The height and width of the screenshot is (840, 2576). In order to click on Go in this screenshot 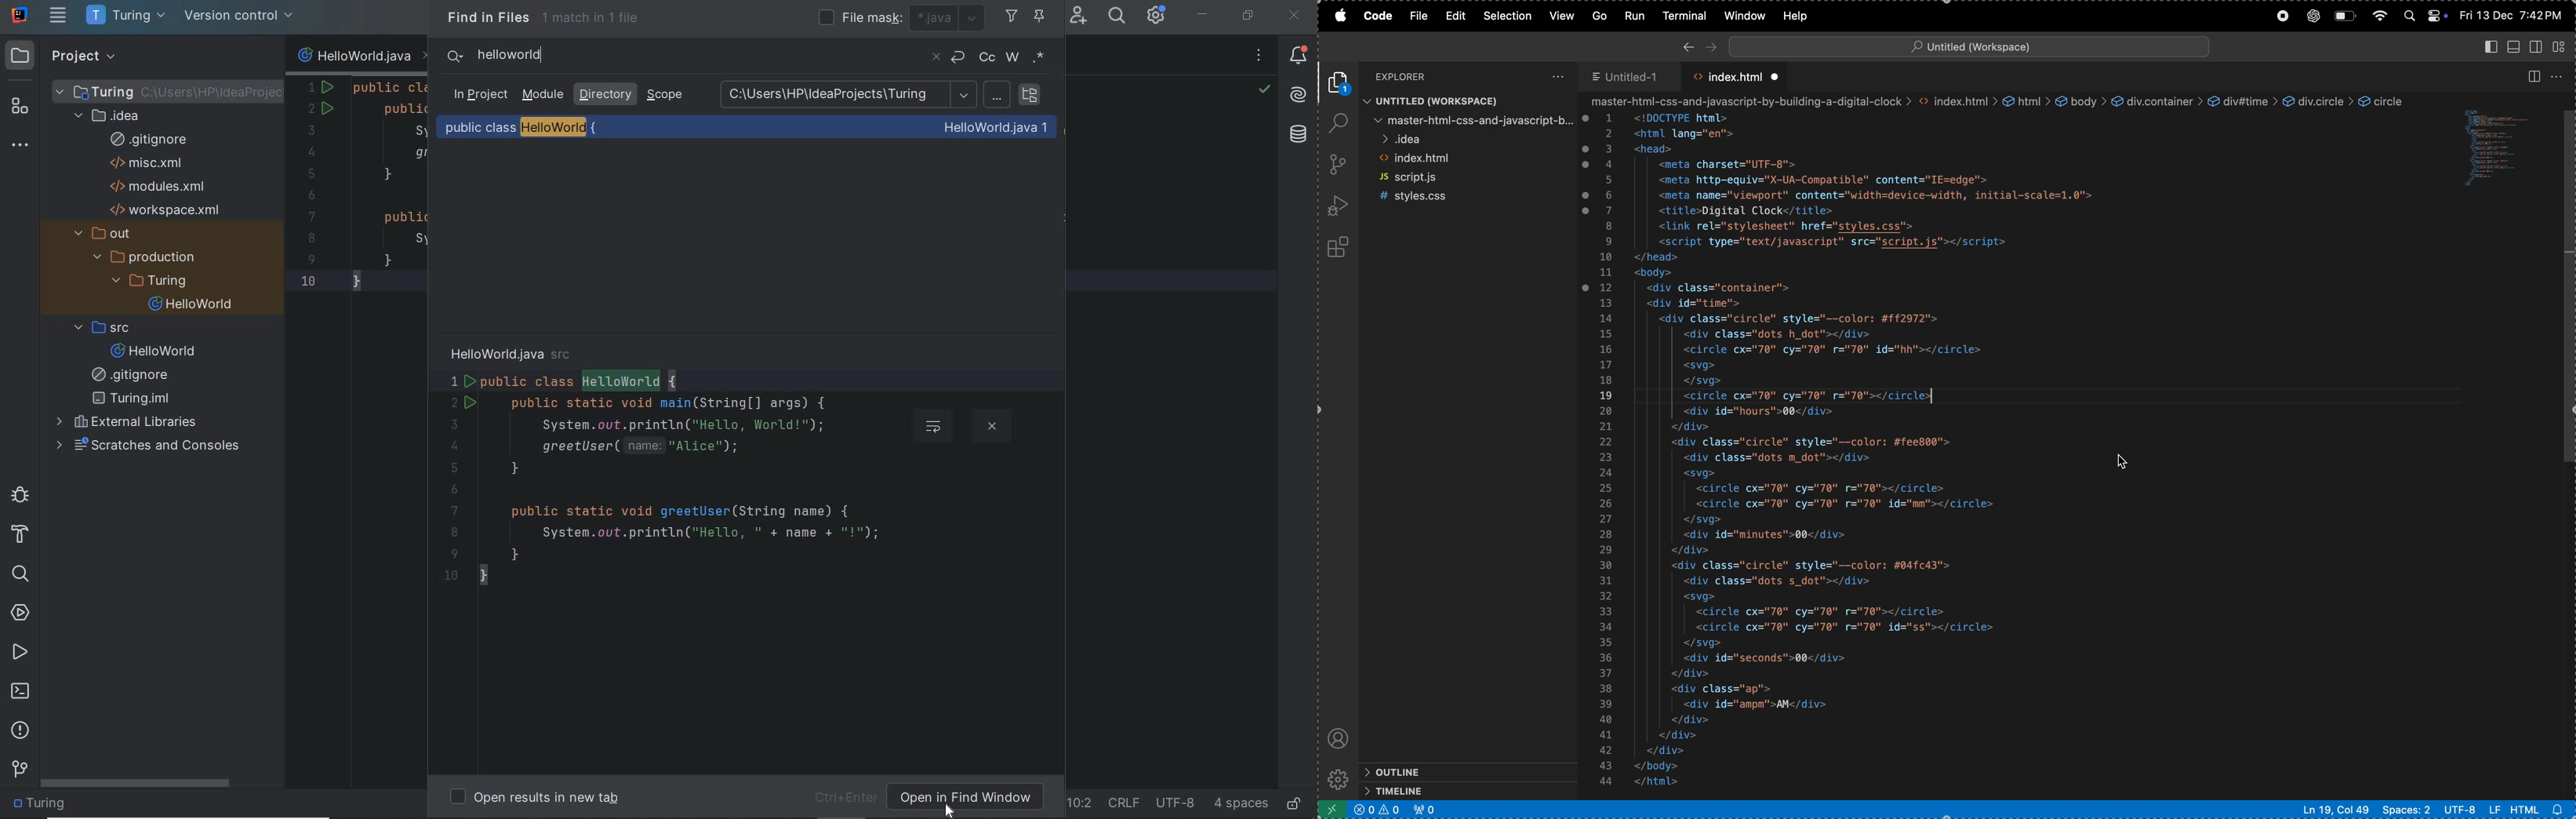, I will do `click(1602, 15)`.